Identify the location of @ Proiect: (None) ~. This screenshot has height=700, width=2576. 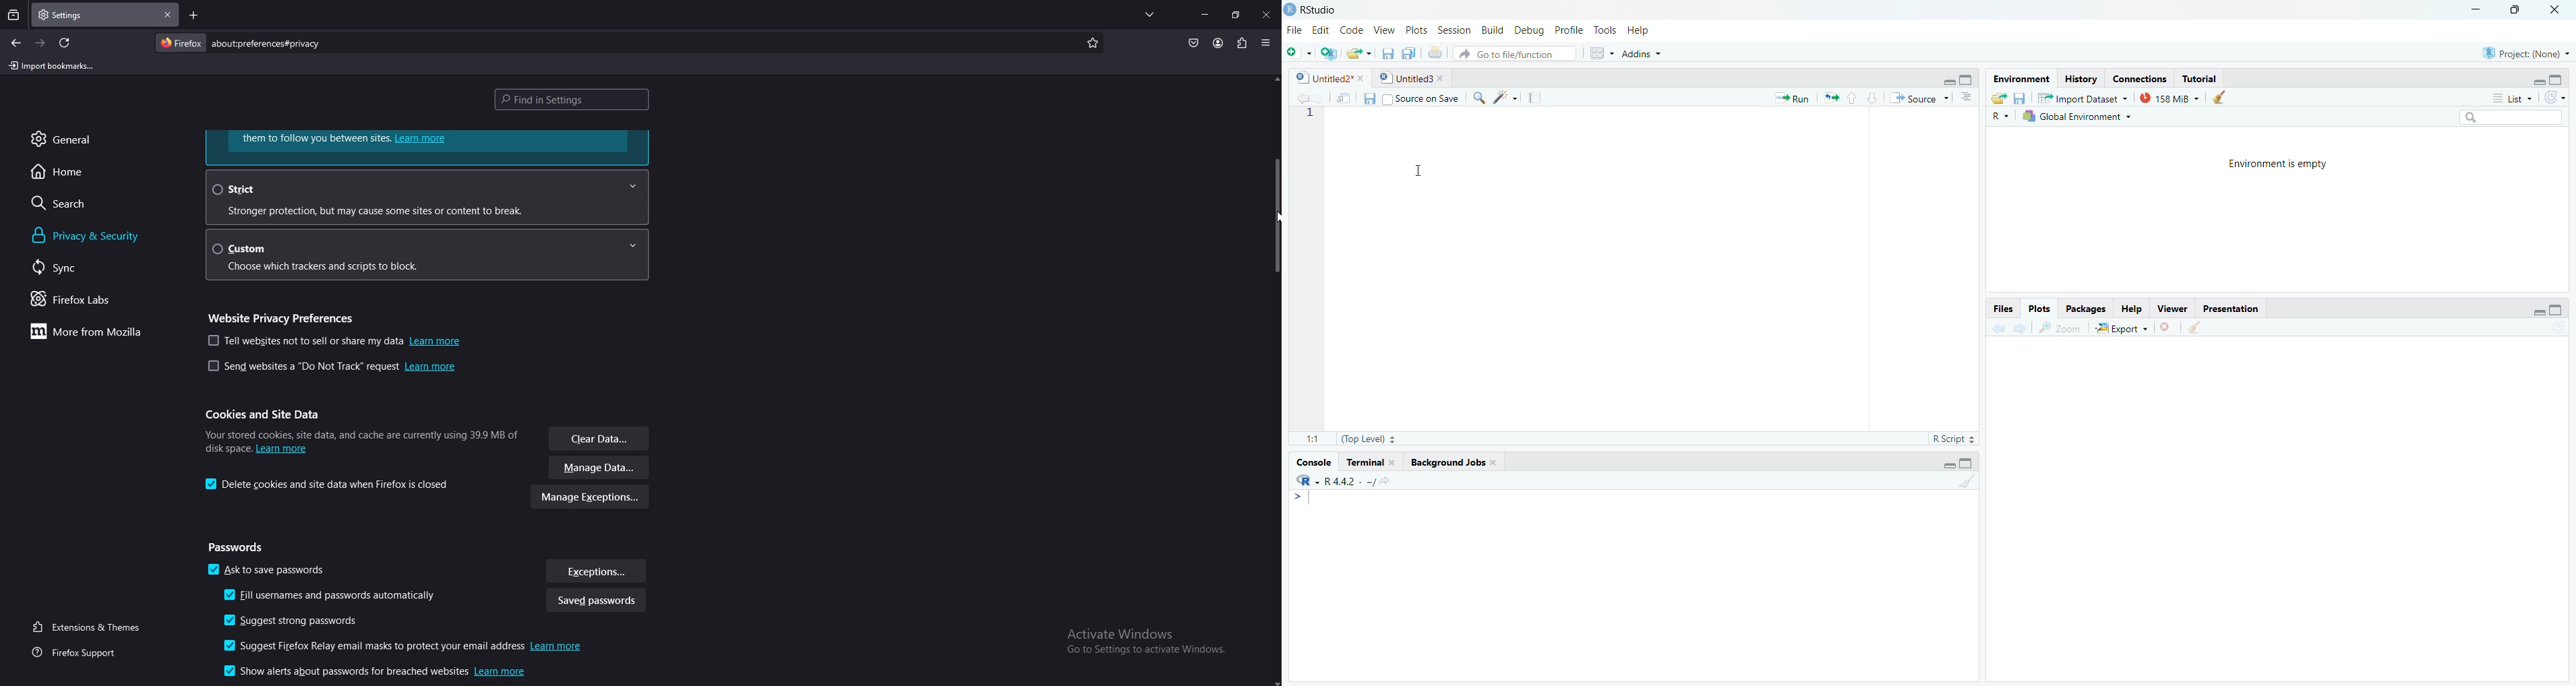
(2523, 50).